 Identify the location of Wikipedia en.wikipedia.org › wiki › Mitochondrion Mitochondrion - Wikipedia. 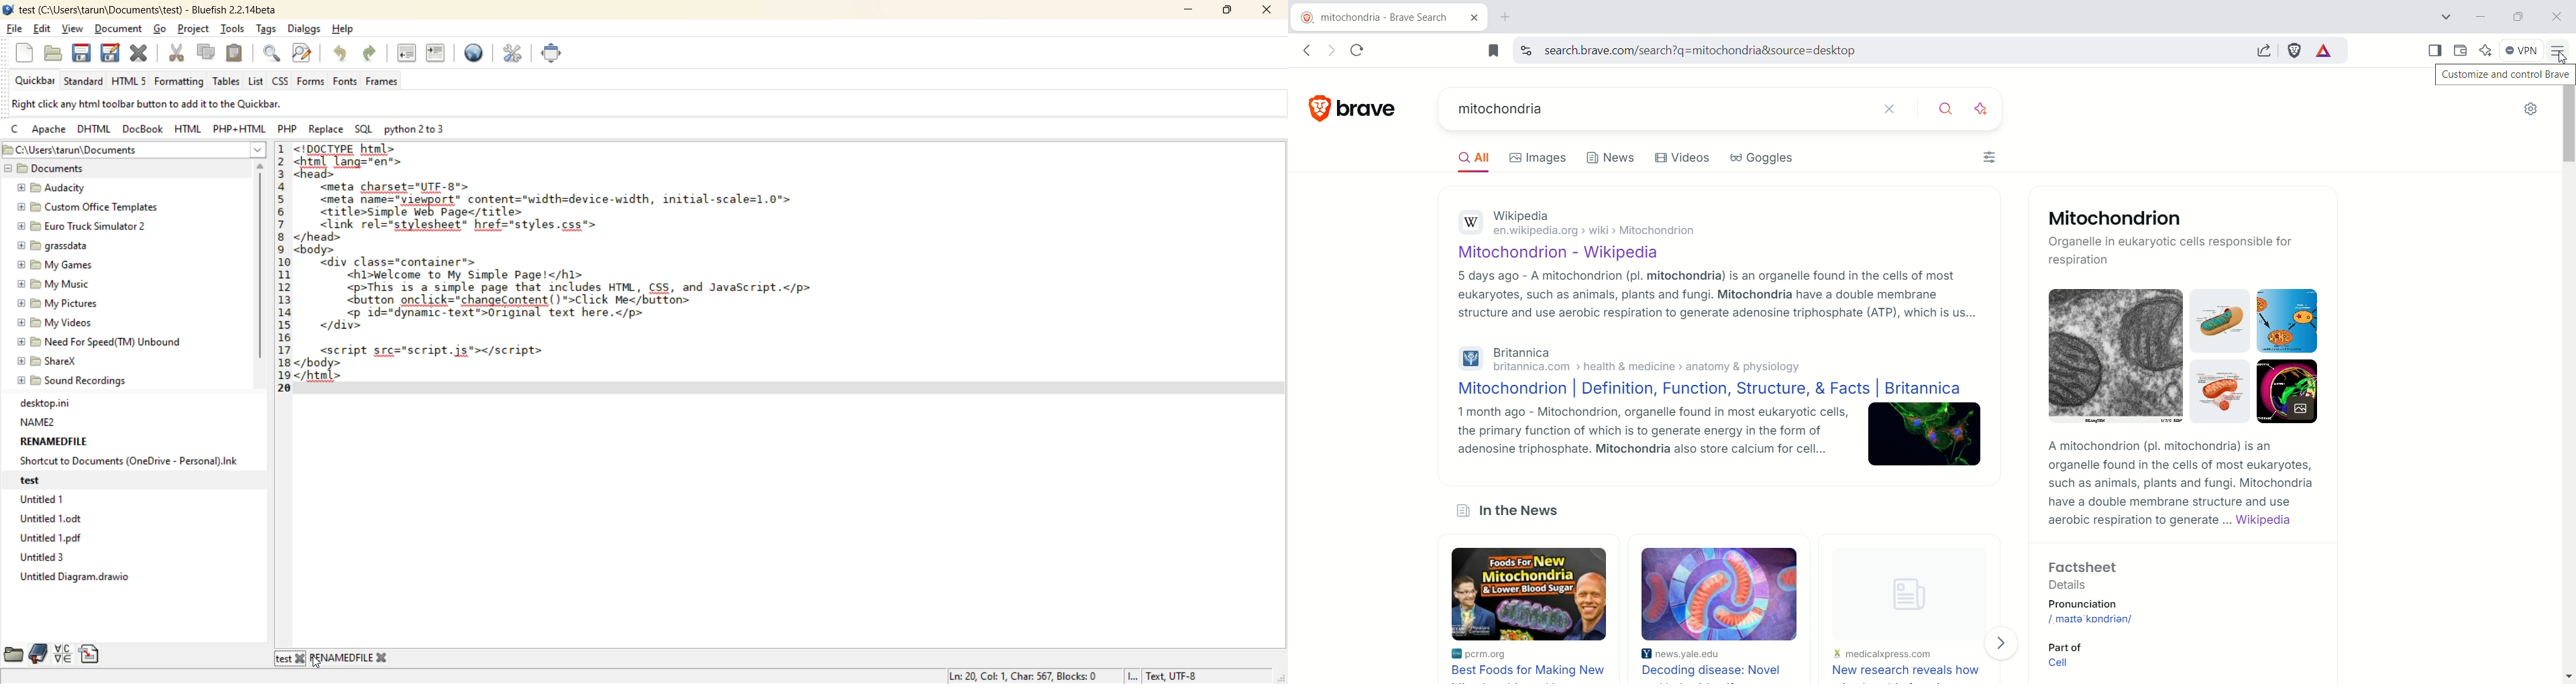
(1608, 235).